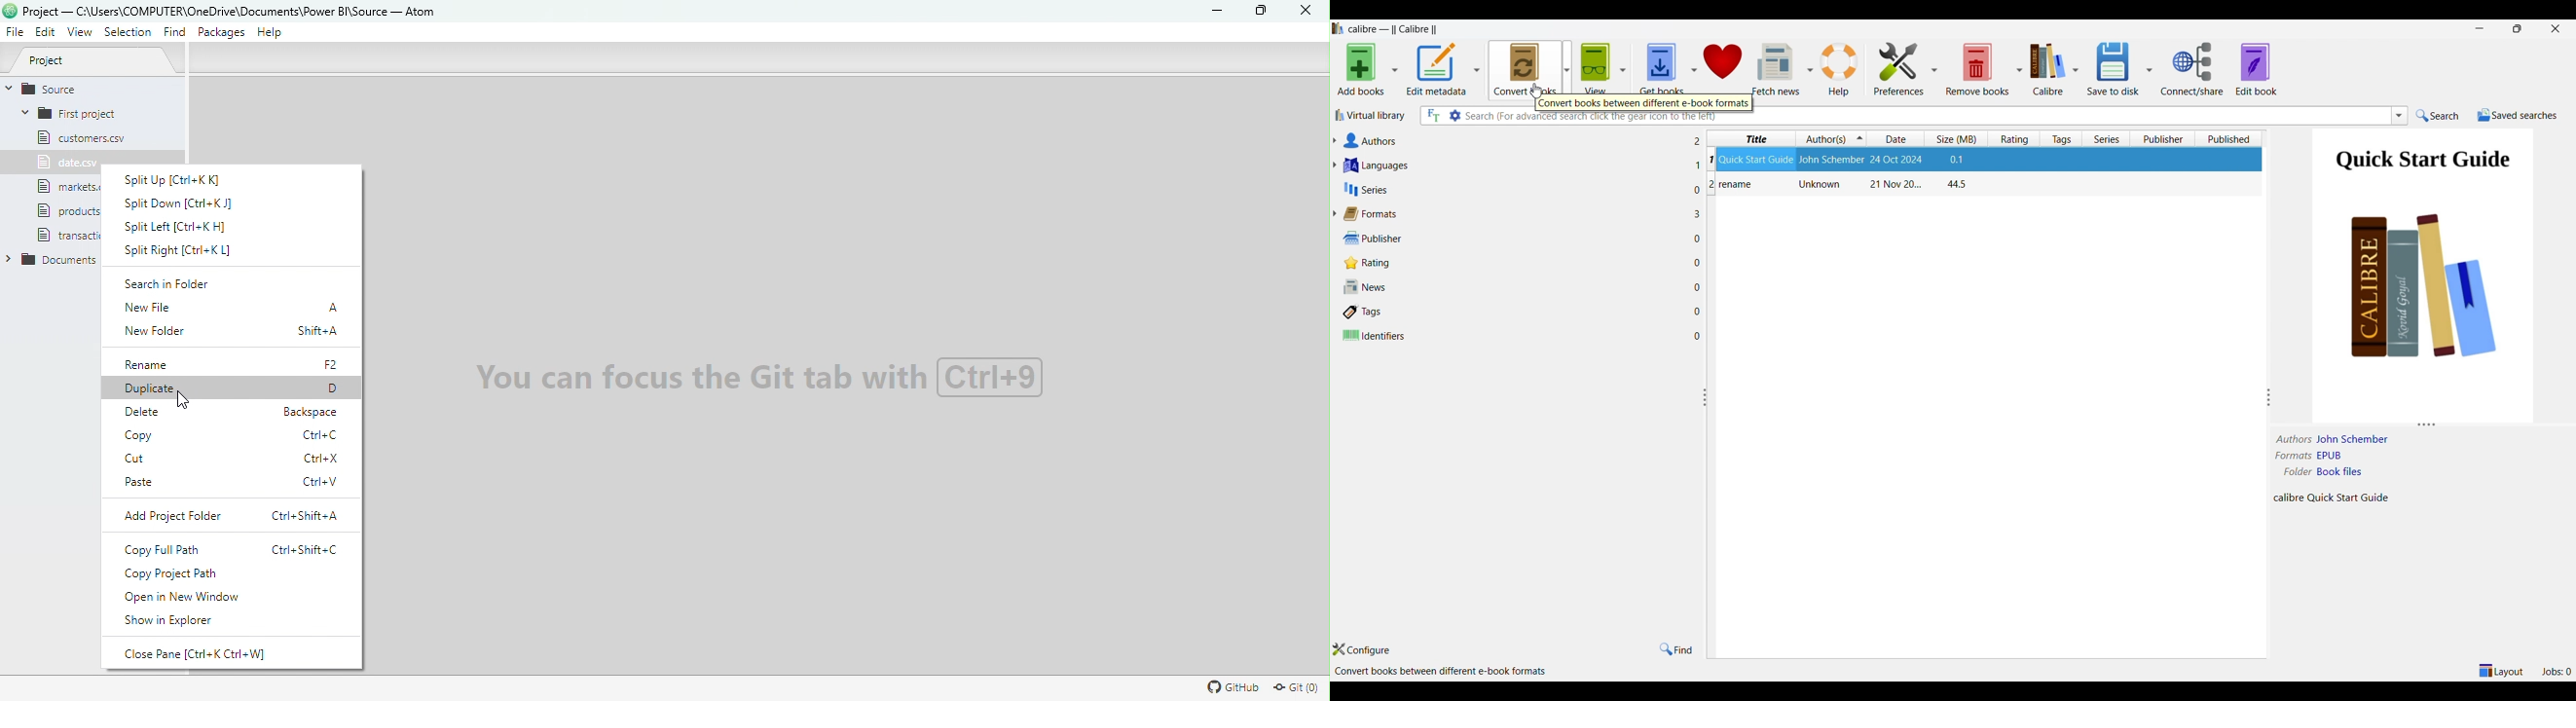 The image size is (2576, 728). Describe the element at coordinates (1514, 141) in the screenshot. I see `Authors` at that location.